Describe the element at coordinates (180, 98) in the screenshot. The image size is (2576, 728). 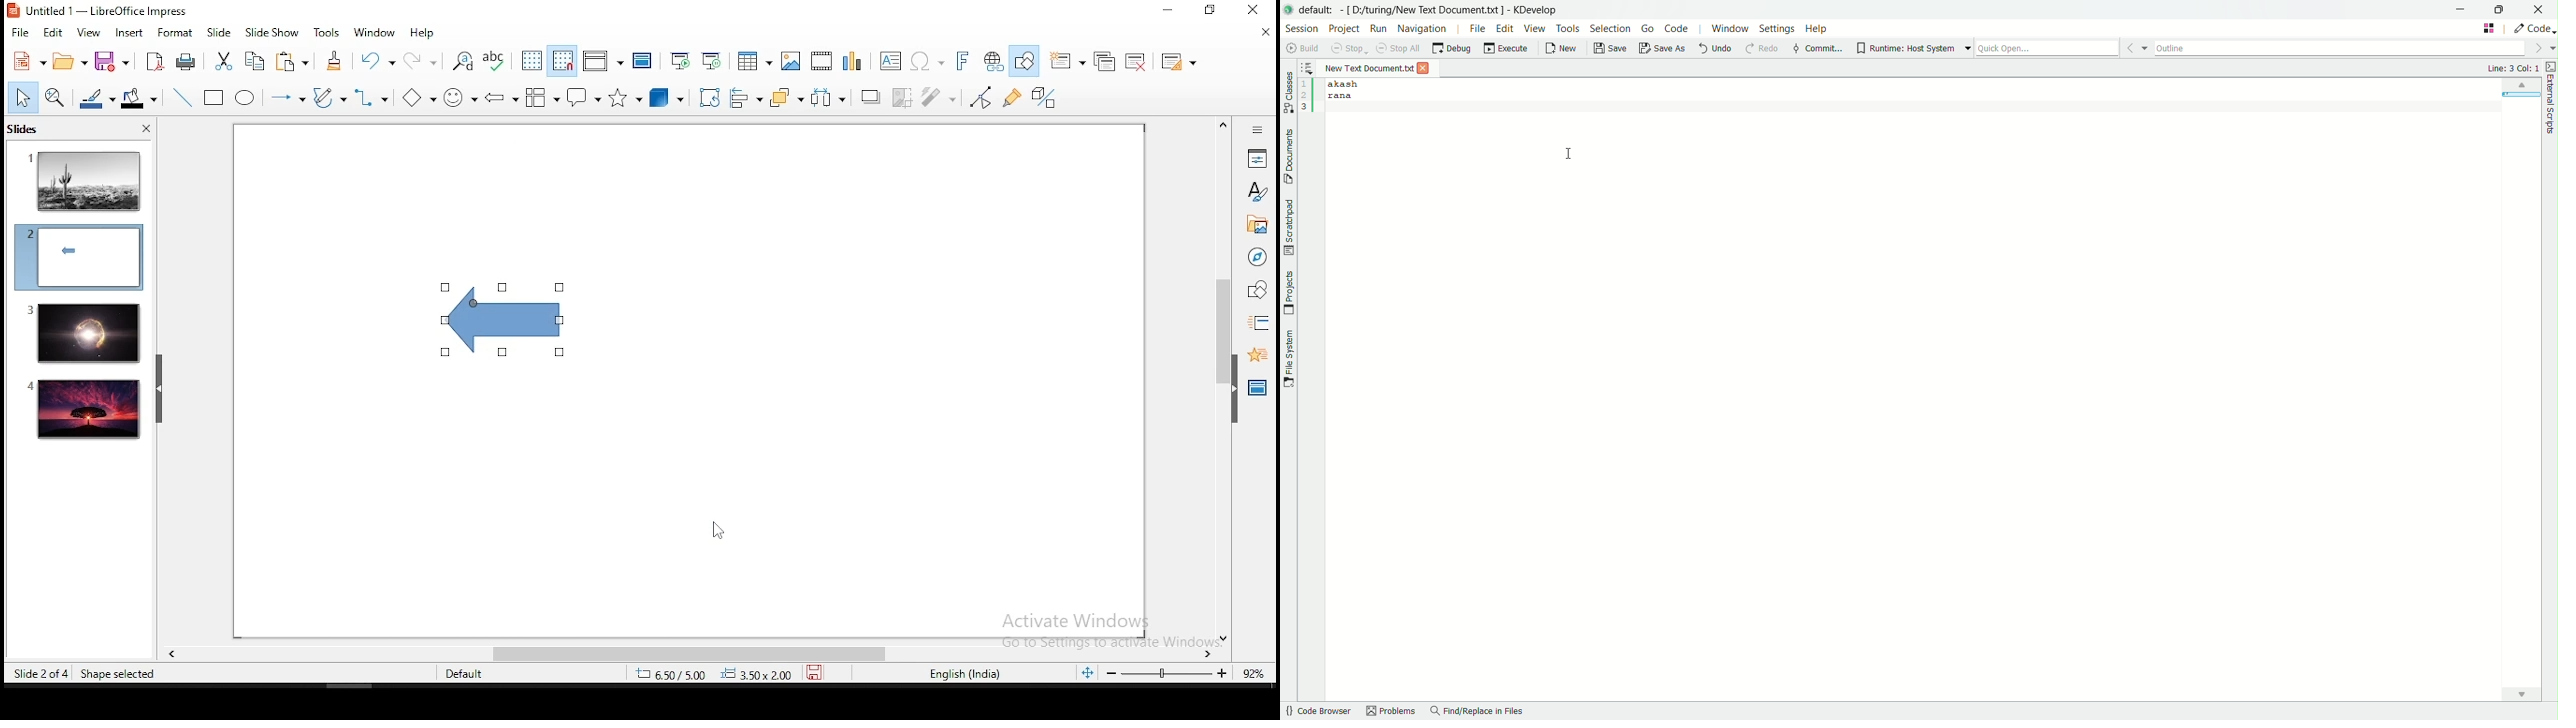
I see `line` at that location.